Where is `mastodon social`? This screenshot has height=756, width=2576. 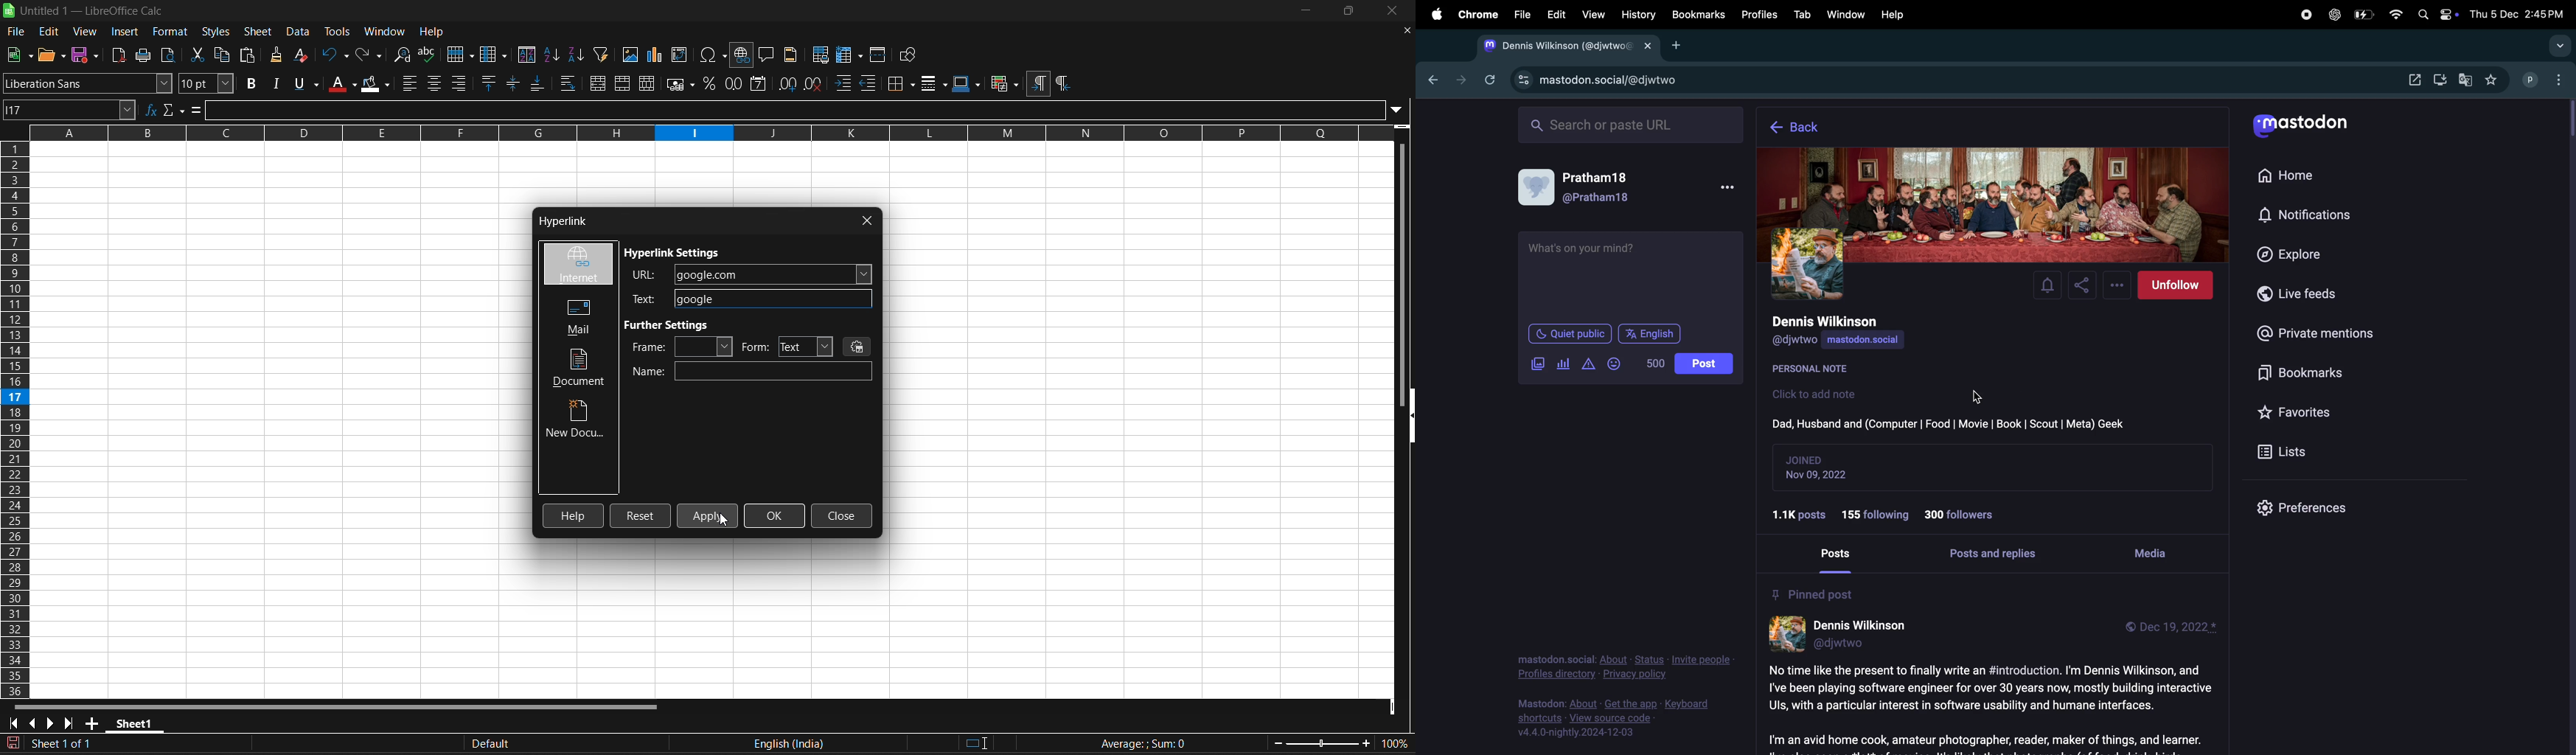
mastodon social is located at coordinates (1878, 340).